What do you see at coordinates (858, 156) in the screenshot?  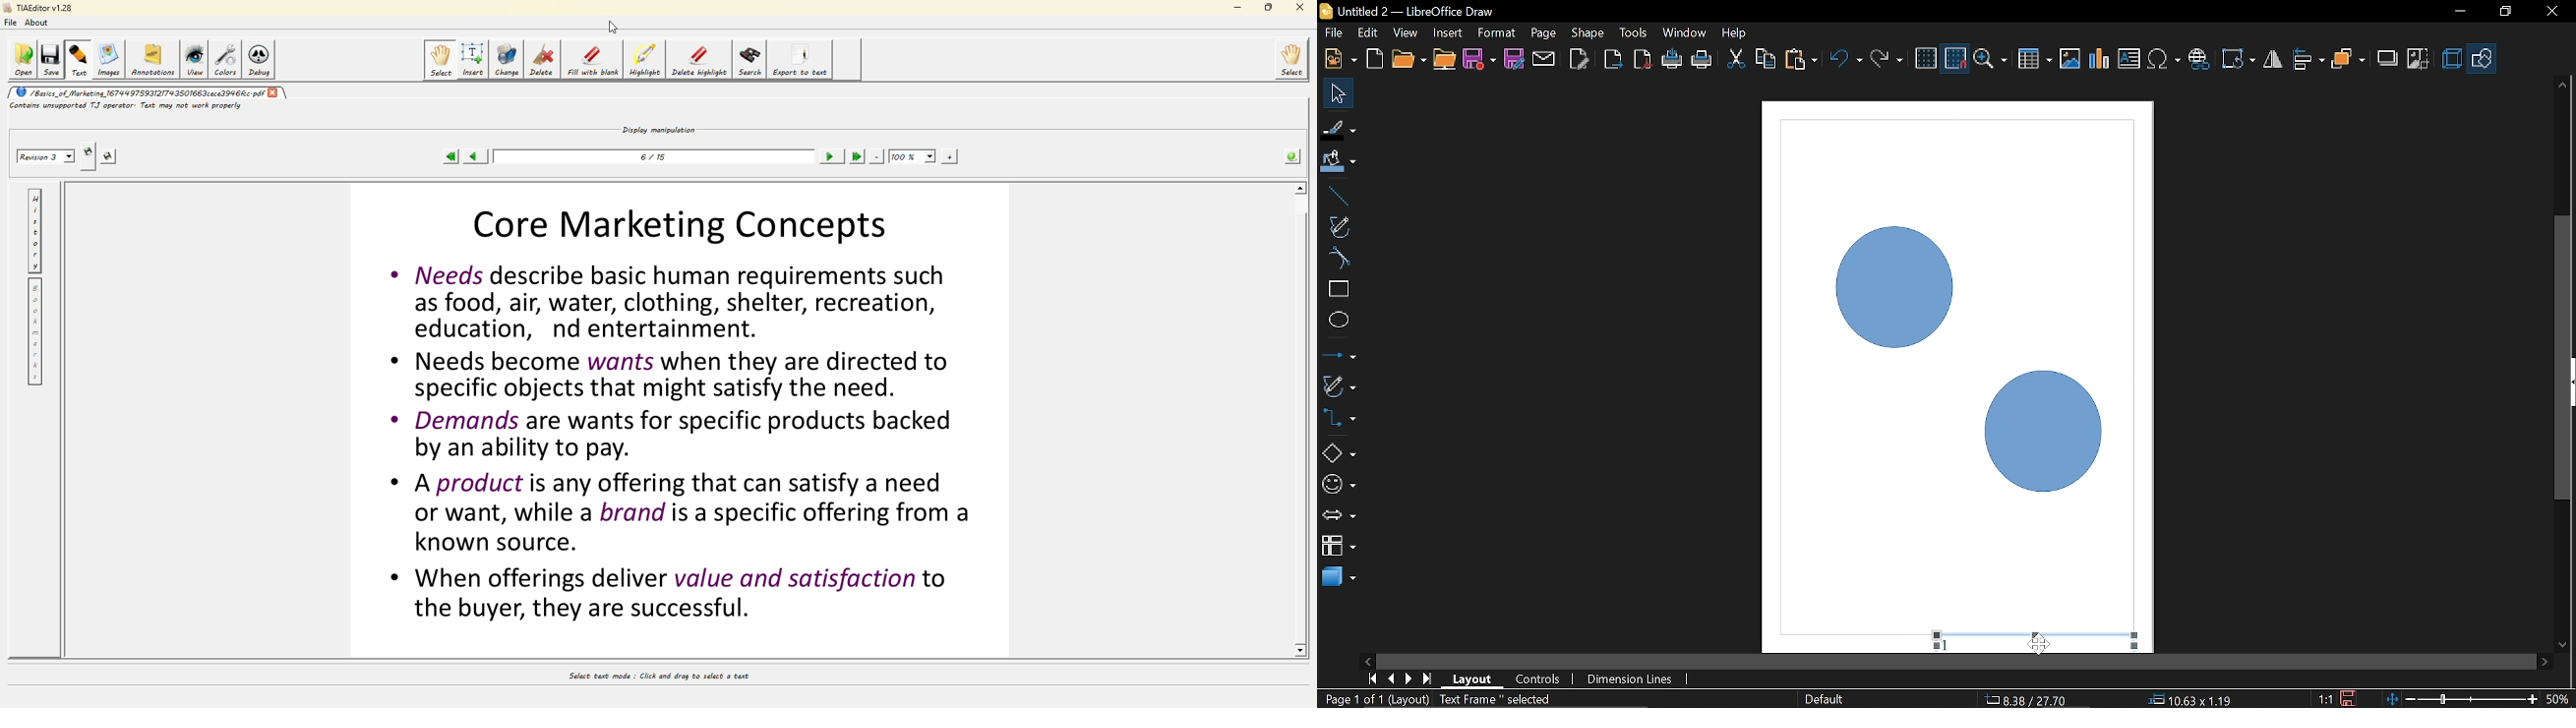 I see `last page` at bounding box center [858, 156].